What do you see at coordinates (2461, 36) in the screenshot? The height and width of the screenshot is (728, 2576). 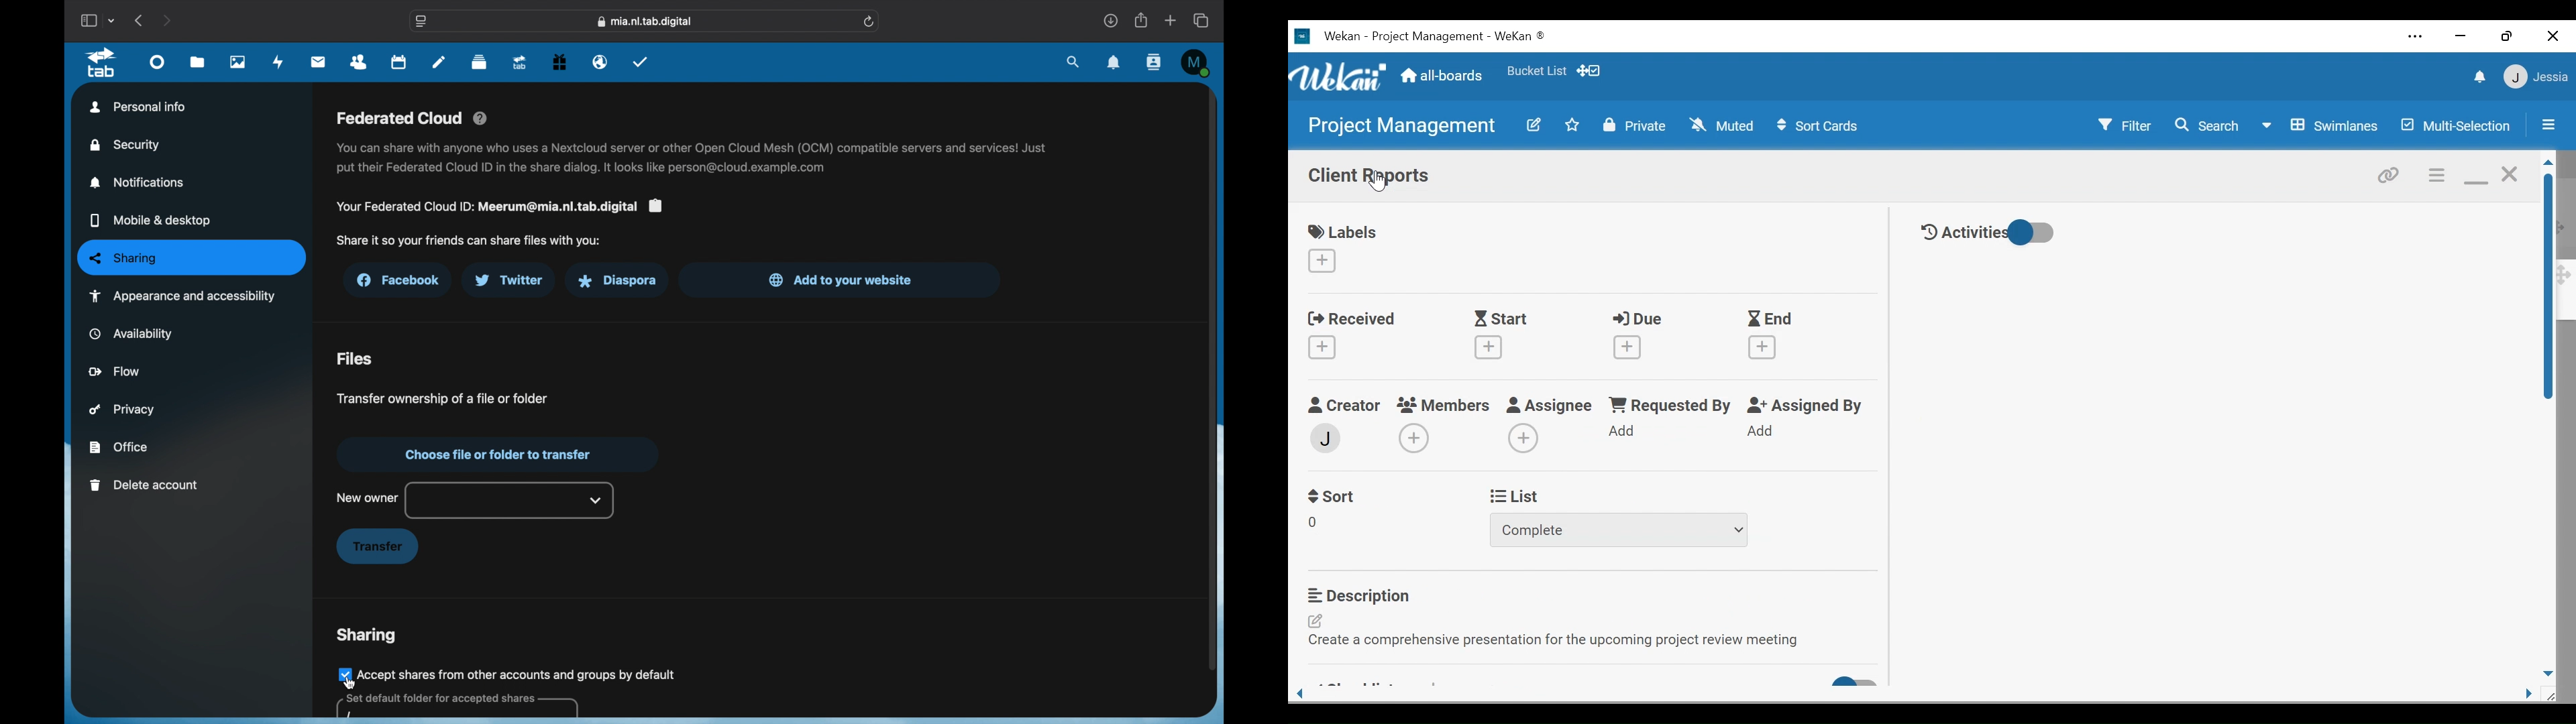 I see `minimize` at bounding box center [2461, 36].